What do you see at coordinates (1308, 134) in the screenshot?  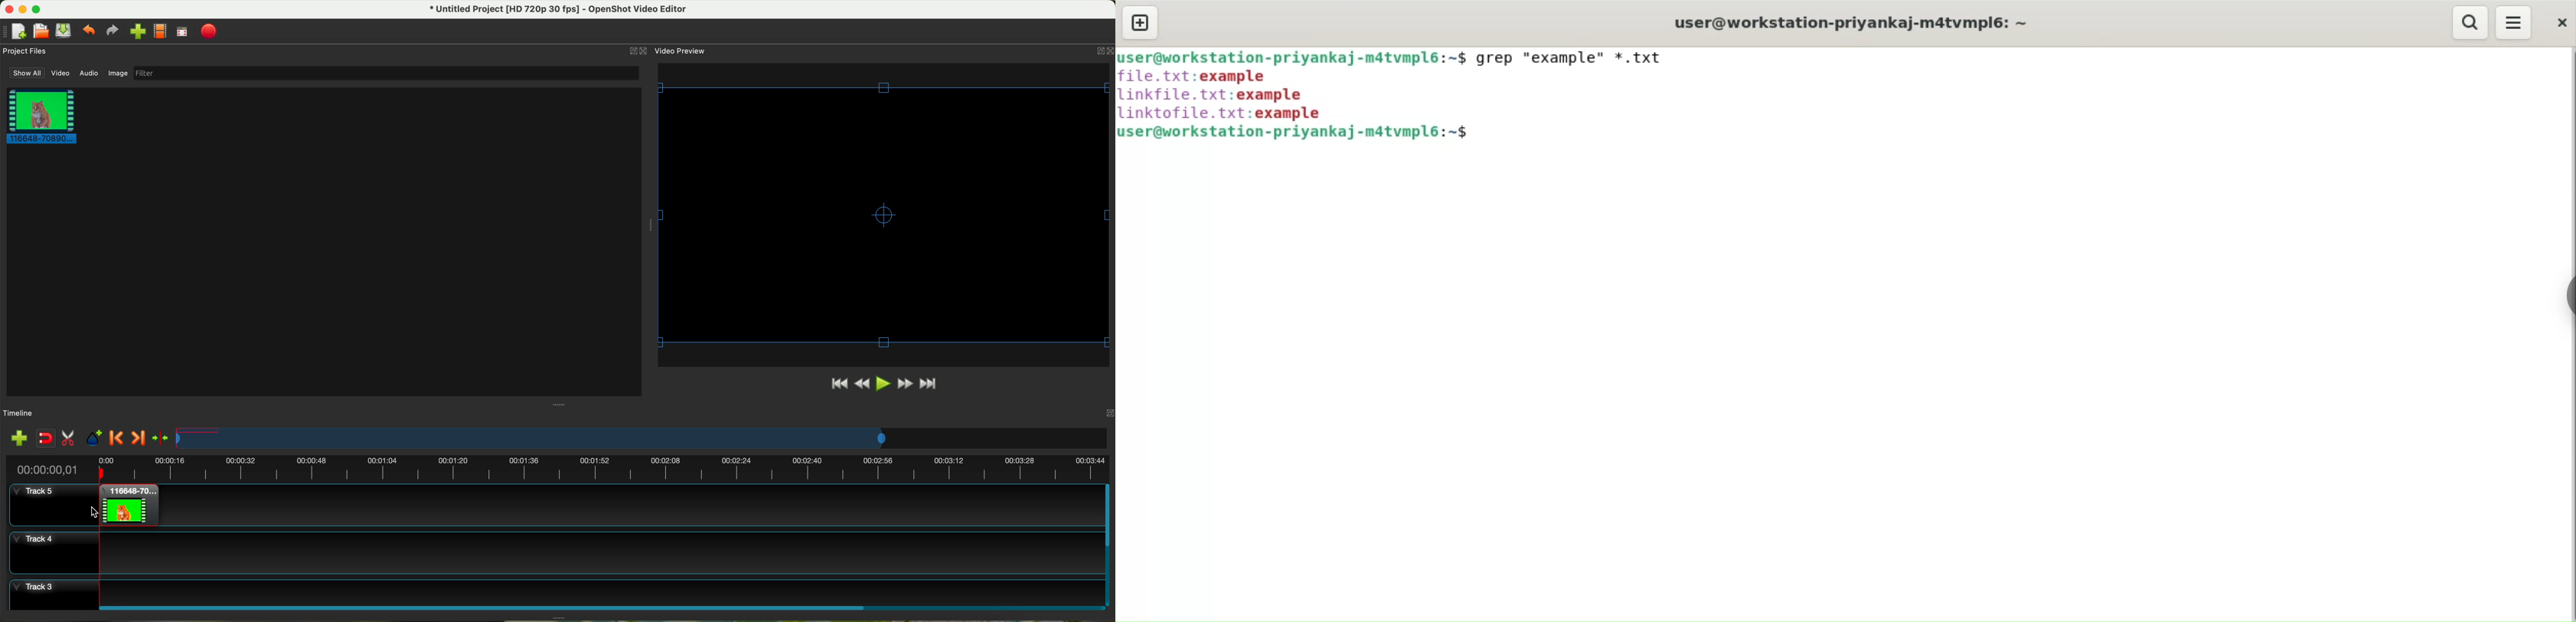 I see `user@workstation-priyankaj-matvmpilo:~%` at bounding box center [1308, 134].